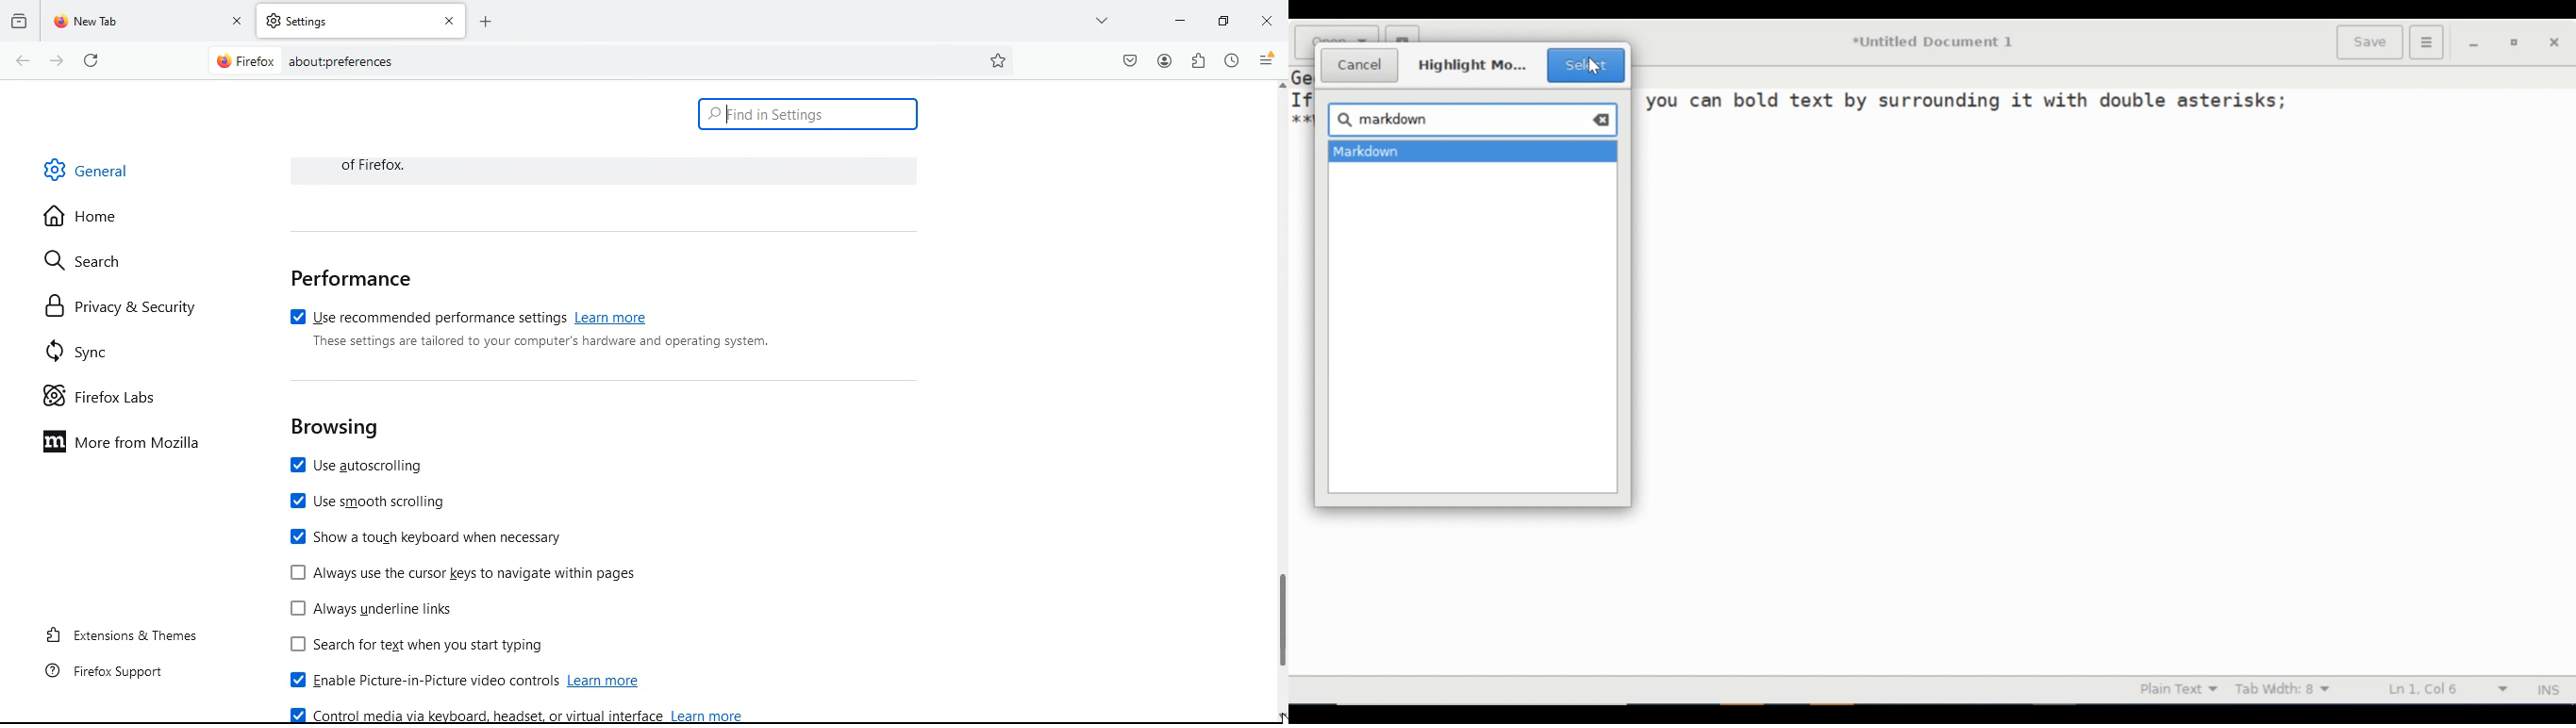  What do you see at coordinates (375, 607) in the screenshot?
I see `Always underline links` at bounding box center [375, 607].